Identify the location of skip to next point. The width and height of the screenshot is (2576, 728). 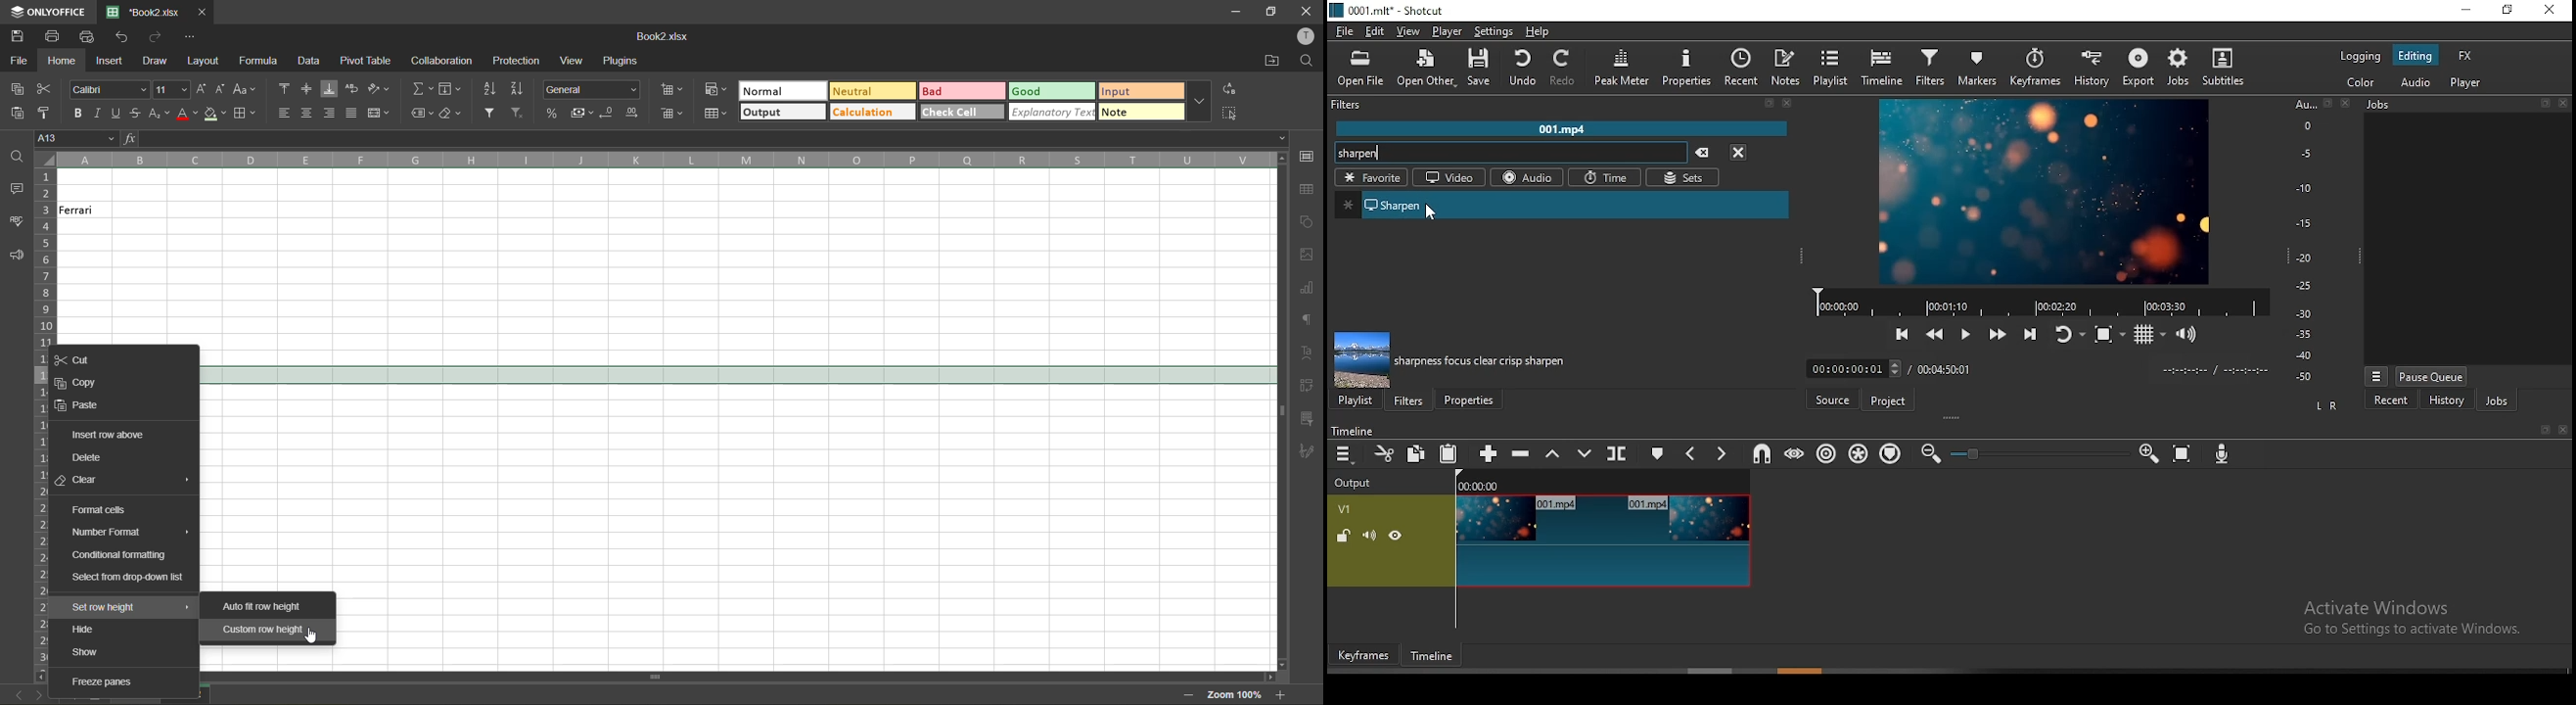
(2031, 327).